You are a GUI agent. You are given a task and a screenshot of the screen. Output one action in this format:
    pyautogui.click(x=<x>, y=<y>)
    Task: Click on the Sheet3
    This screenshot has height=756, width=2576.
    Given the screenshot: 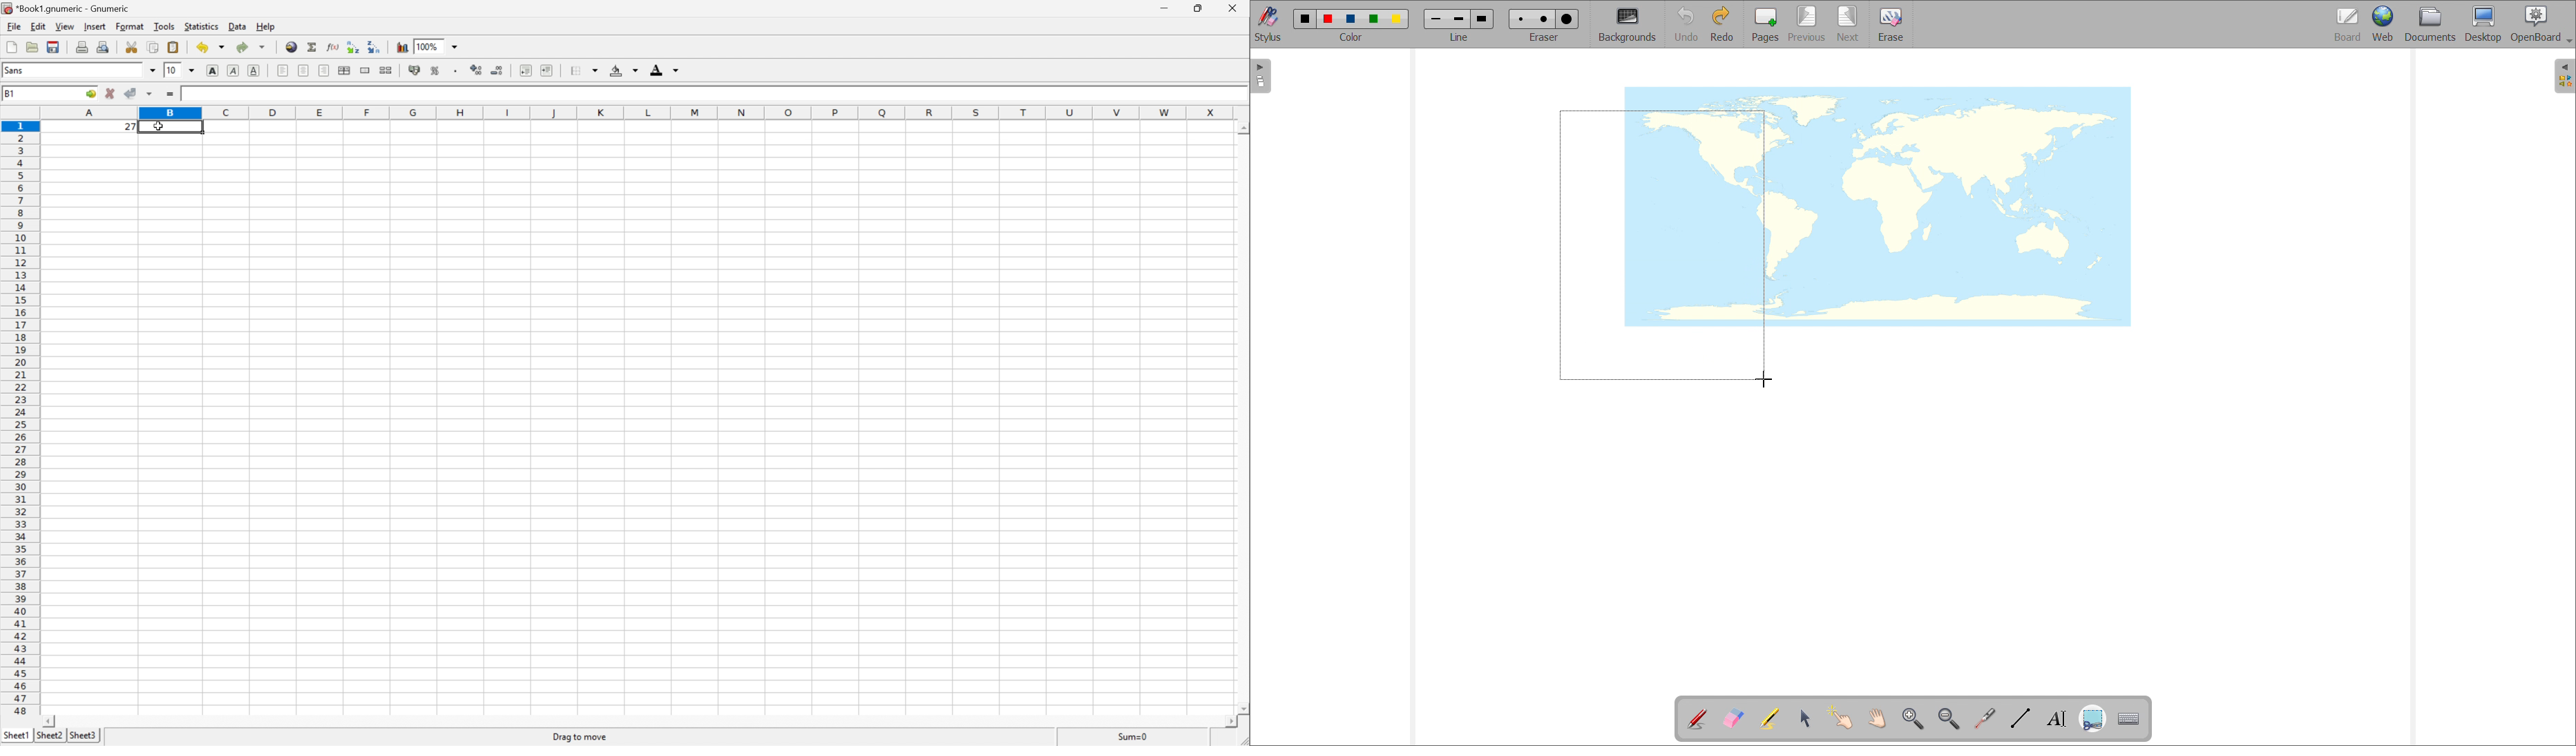 What is the action you would take?
    pyautogui.click(x=82, y=736)
    